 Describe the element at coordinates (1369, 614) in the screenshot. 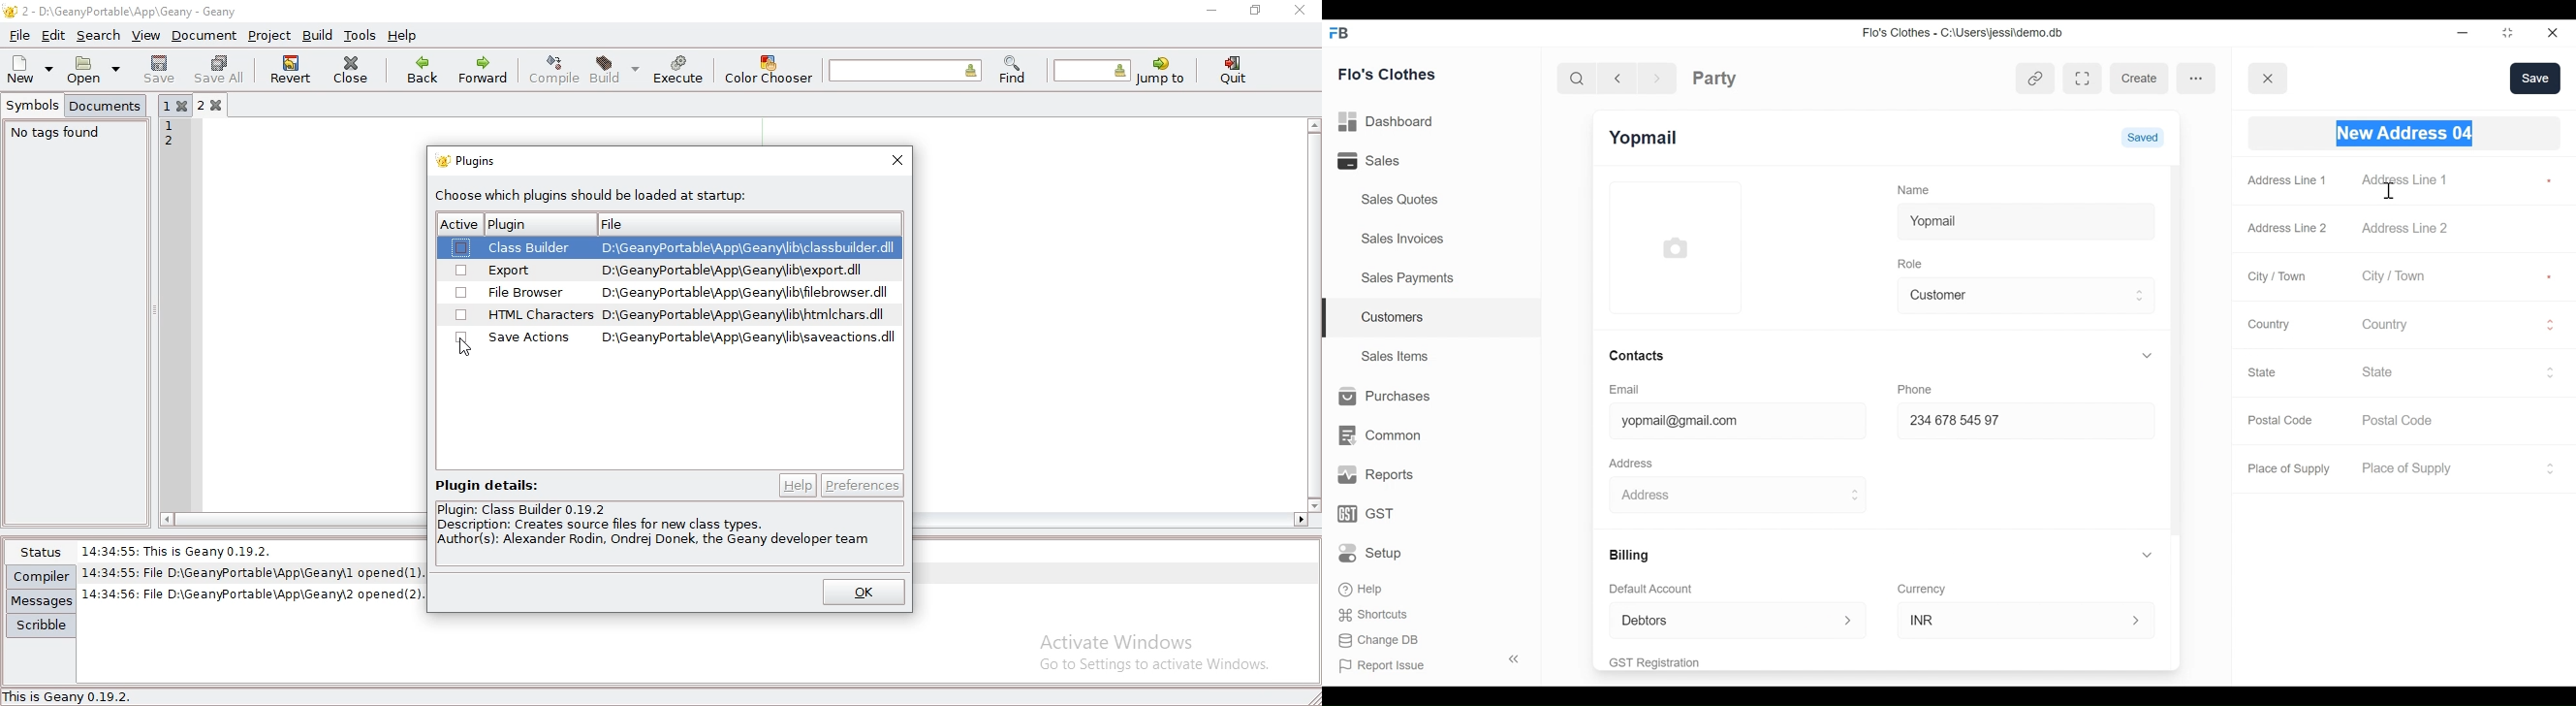

I see `Shortcuts` at that location.